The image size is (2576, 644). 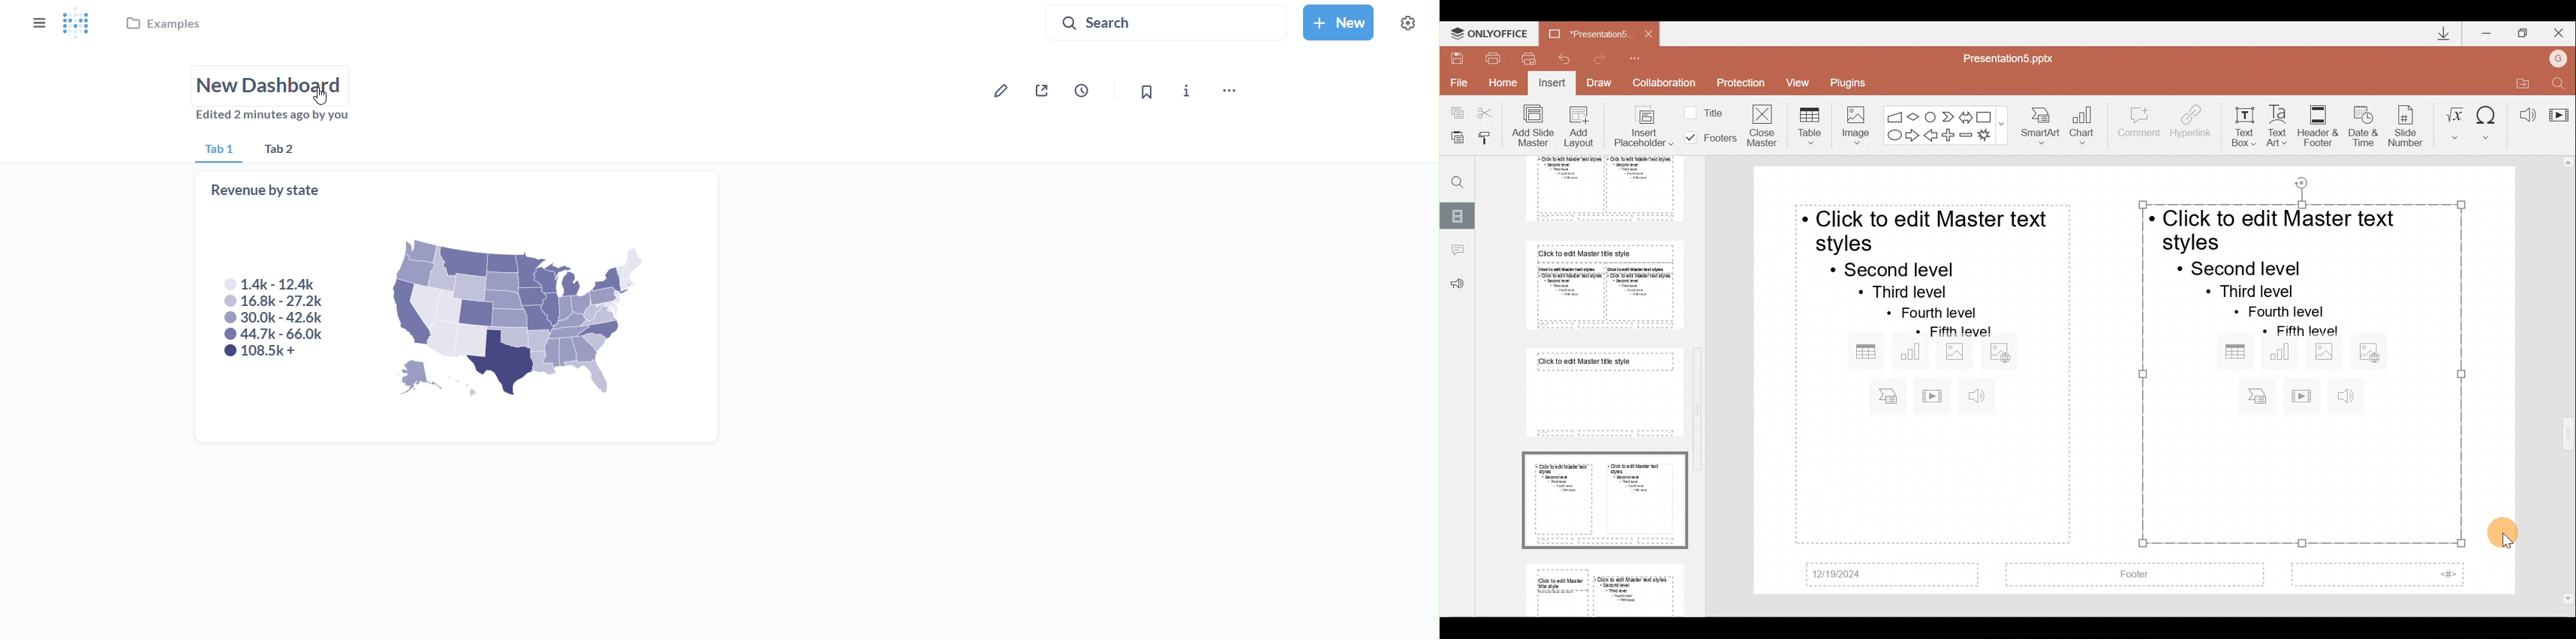 I want to click on Minimize, so click(x=2488, y=31).